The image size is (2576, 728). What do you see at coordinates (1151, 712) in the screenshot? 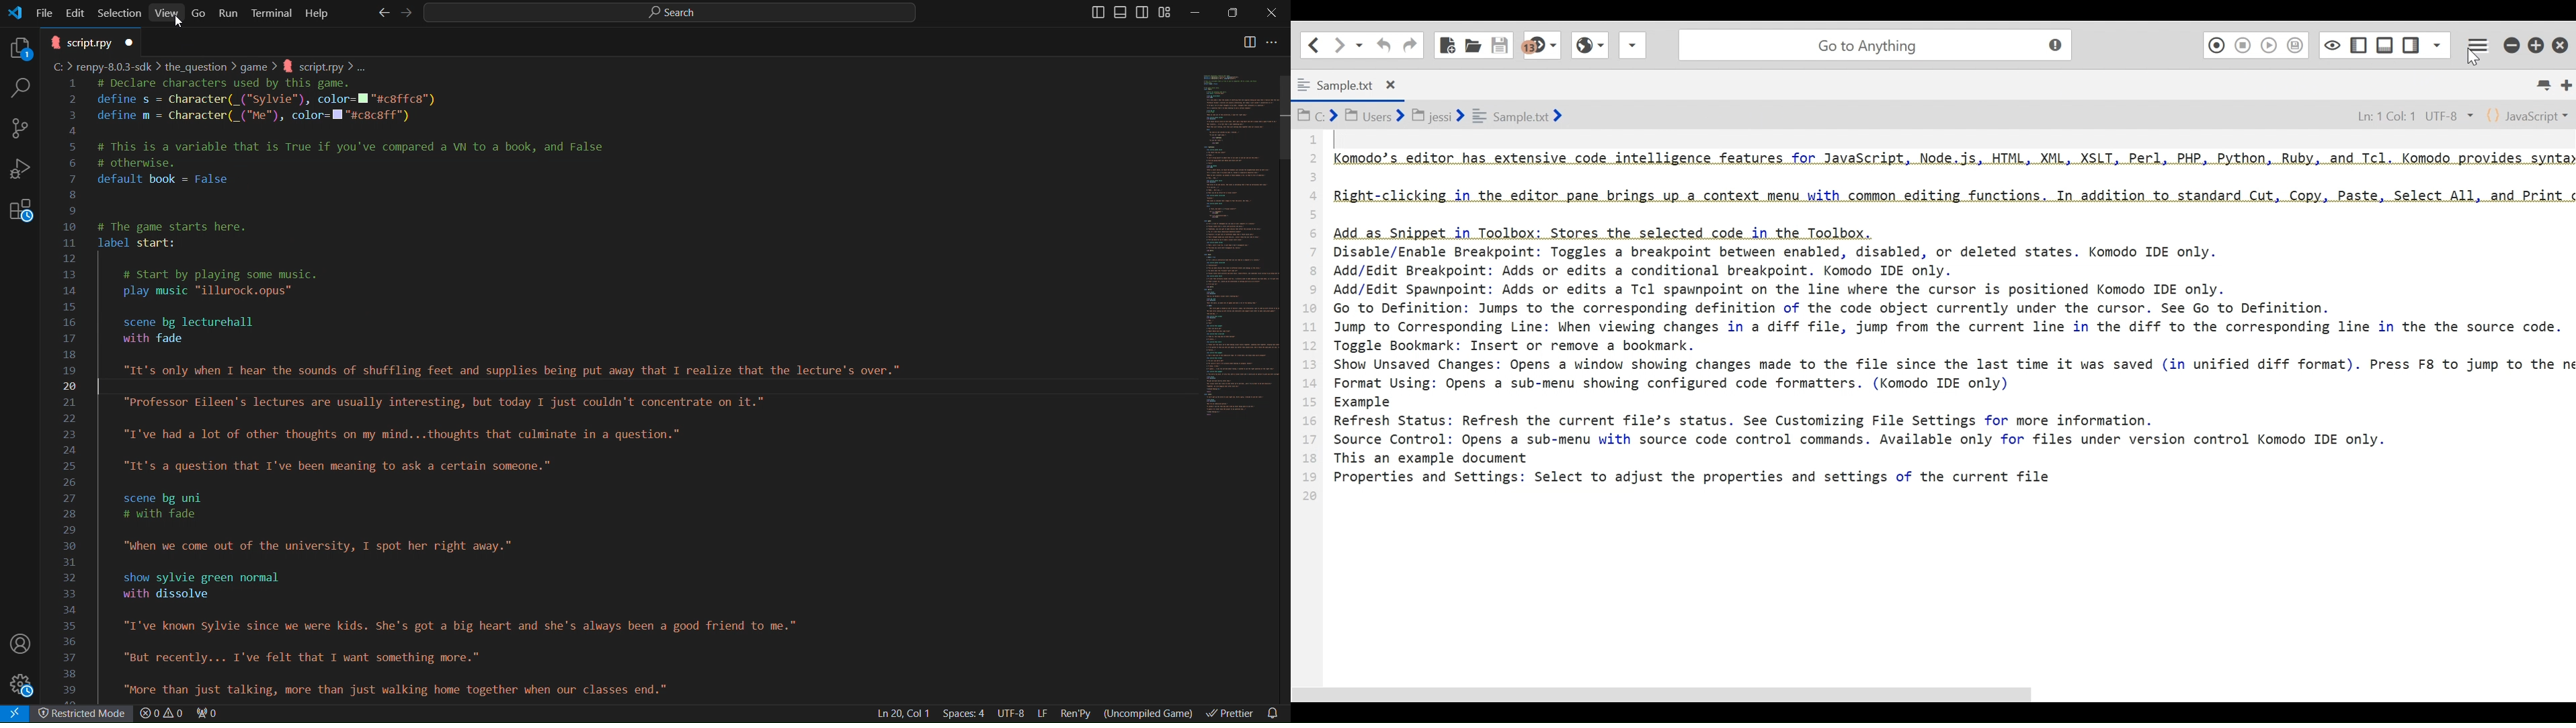
I see `(Uncompiled game)` at bounding box center [1151, 712].